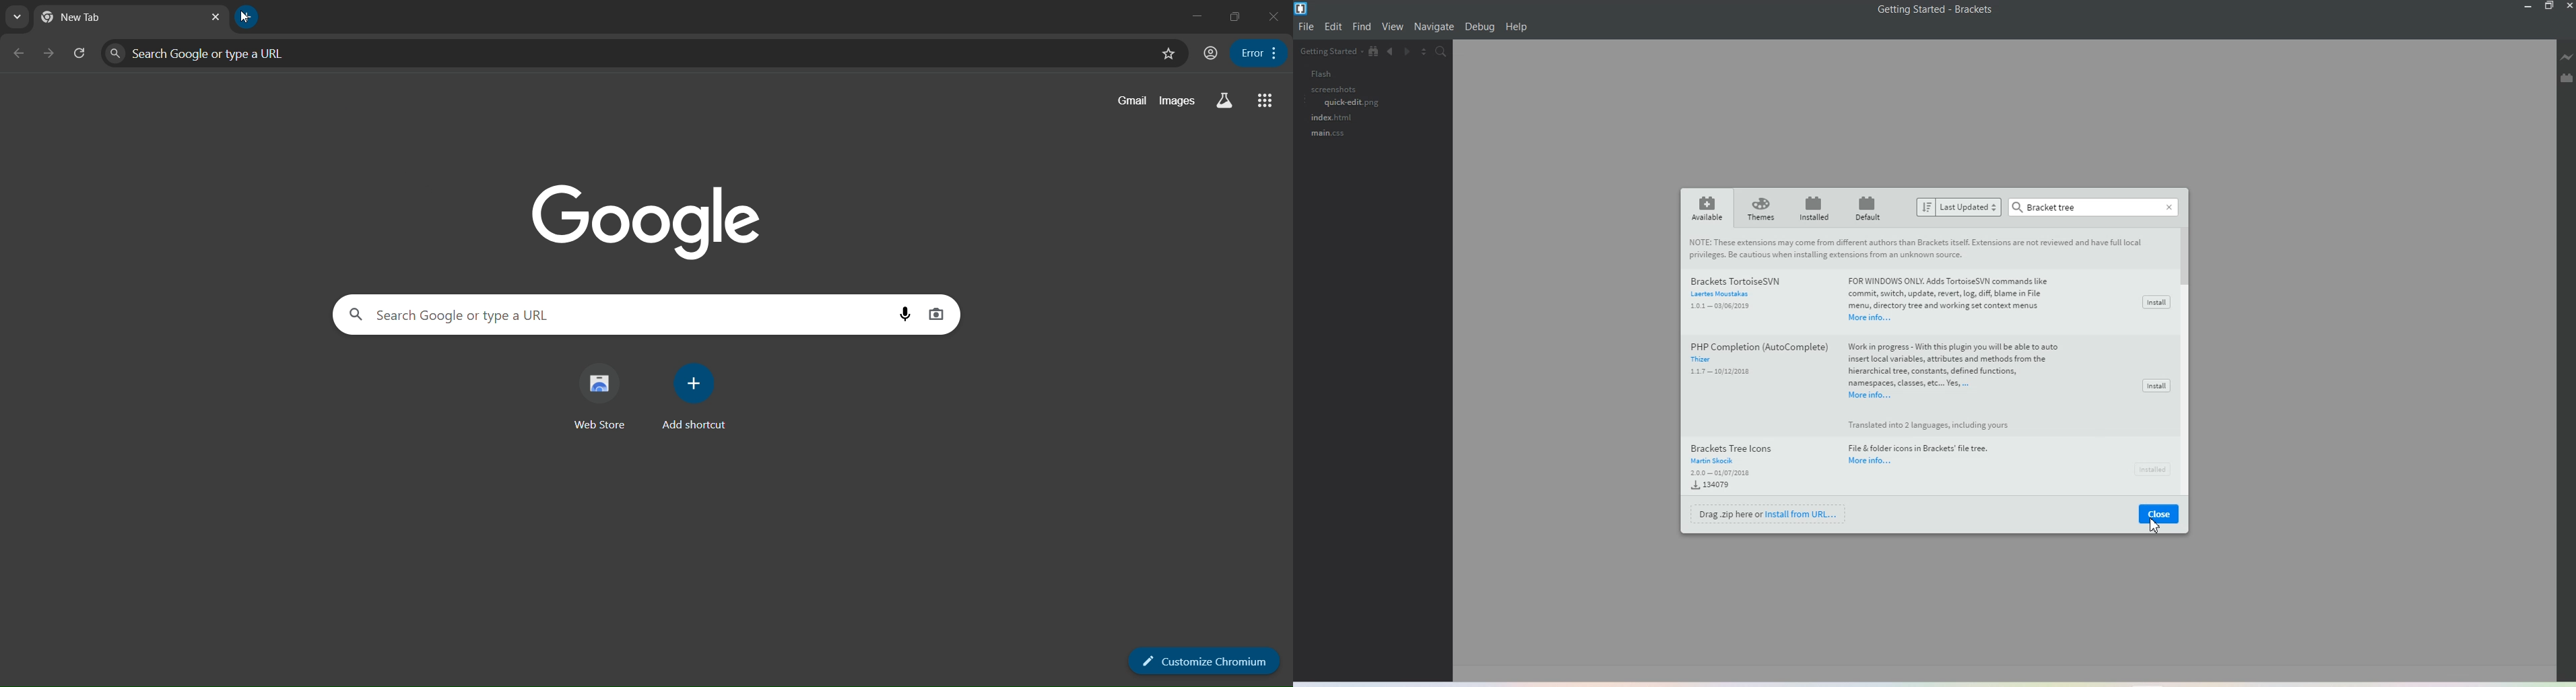  What do you see at coordinates (2154, 525) in the screenshot?
I see `Cursor` at bounding box center [2154, 525].